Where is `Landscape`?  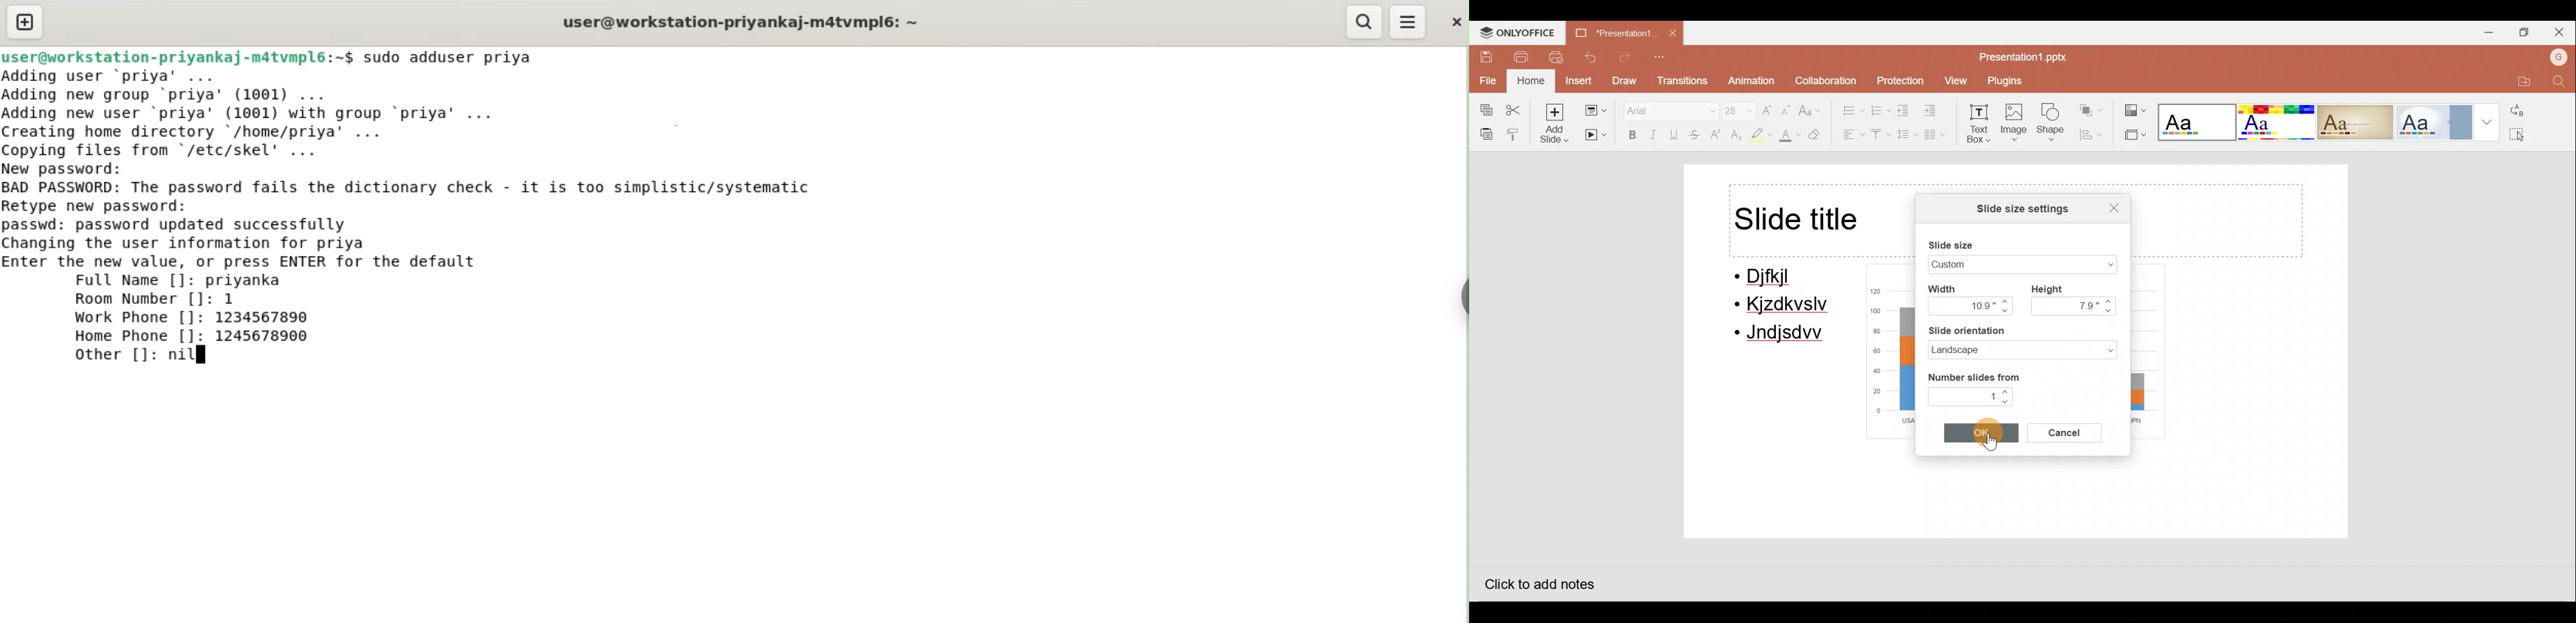 Landscape is located at coordinates (1995, 350).